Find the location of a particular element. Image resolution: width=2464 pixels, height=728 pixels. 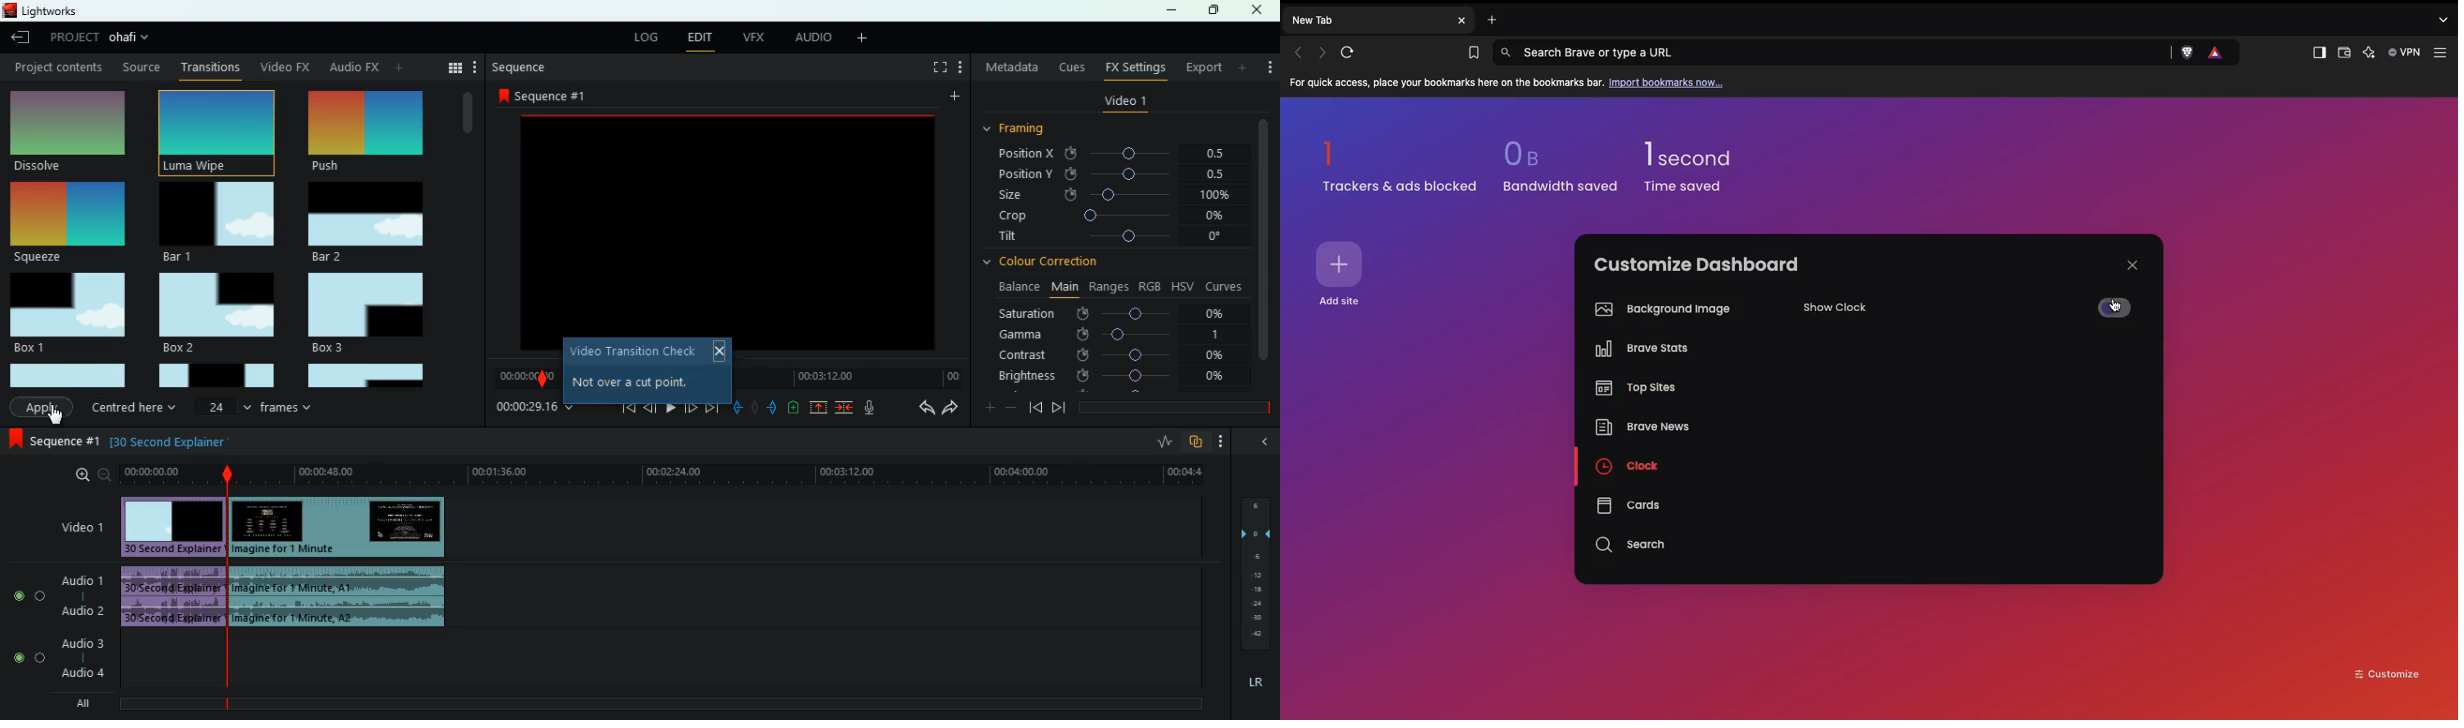

centered here is located at coordinates (137, 406).